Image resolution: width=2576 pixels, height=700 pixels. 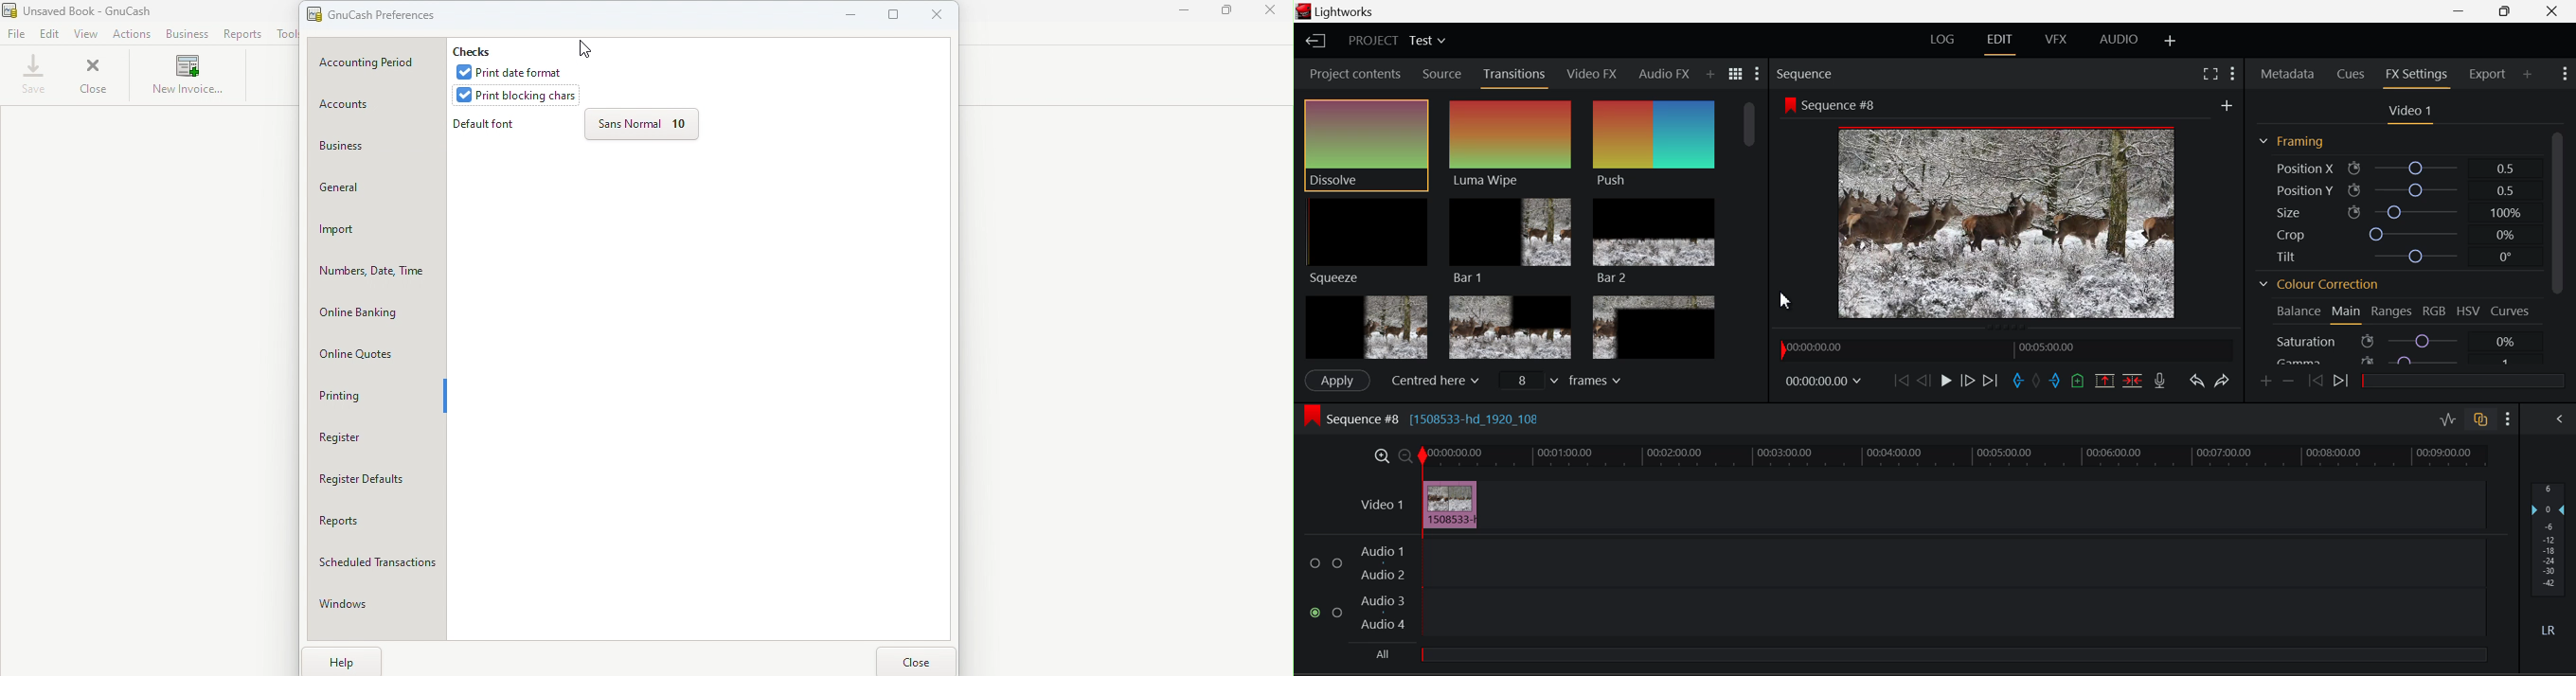 What do you see at coordinates (1365, 326) in the screenshot?
I see `Box 1` at bounding box center [1365, 326].